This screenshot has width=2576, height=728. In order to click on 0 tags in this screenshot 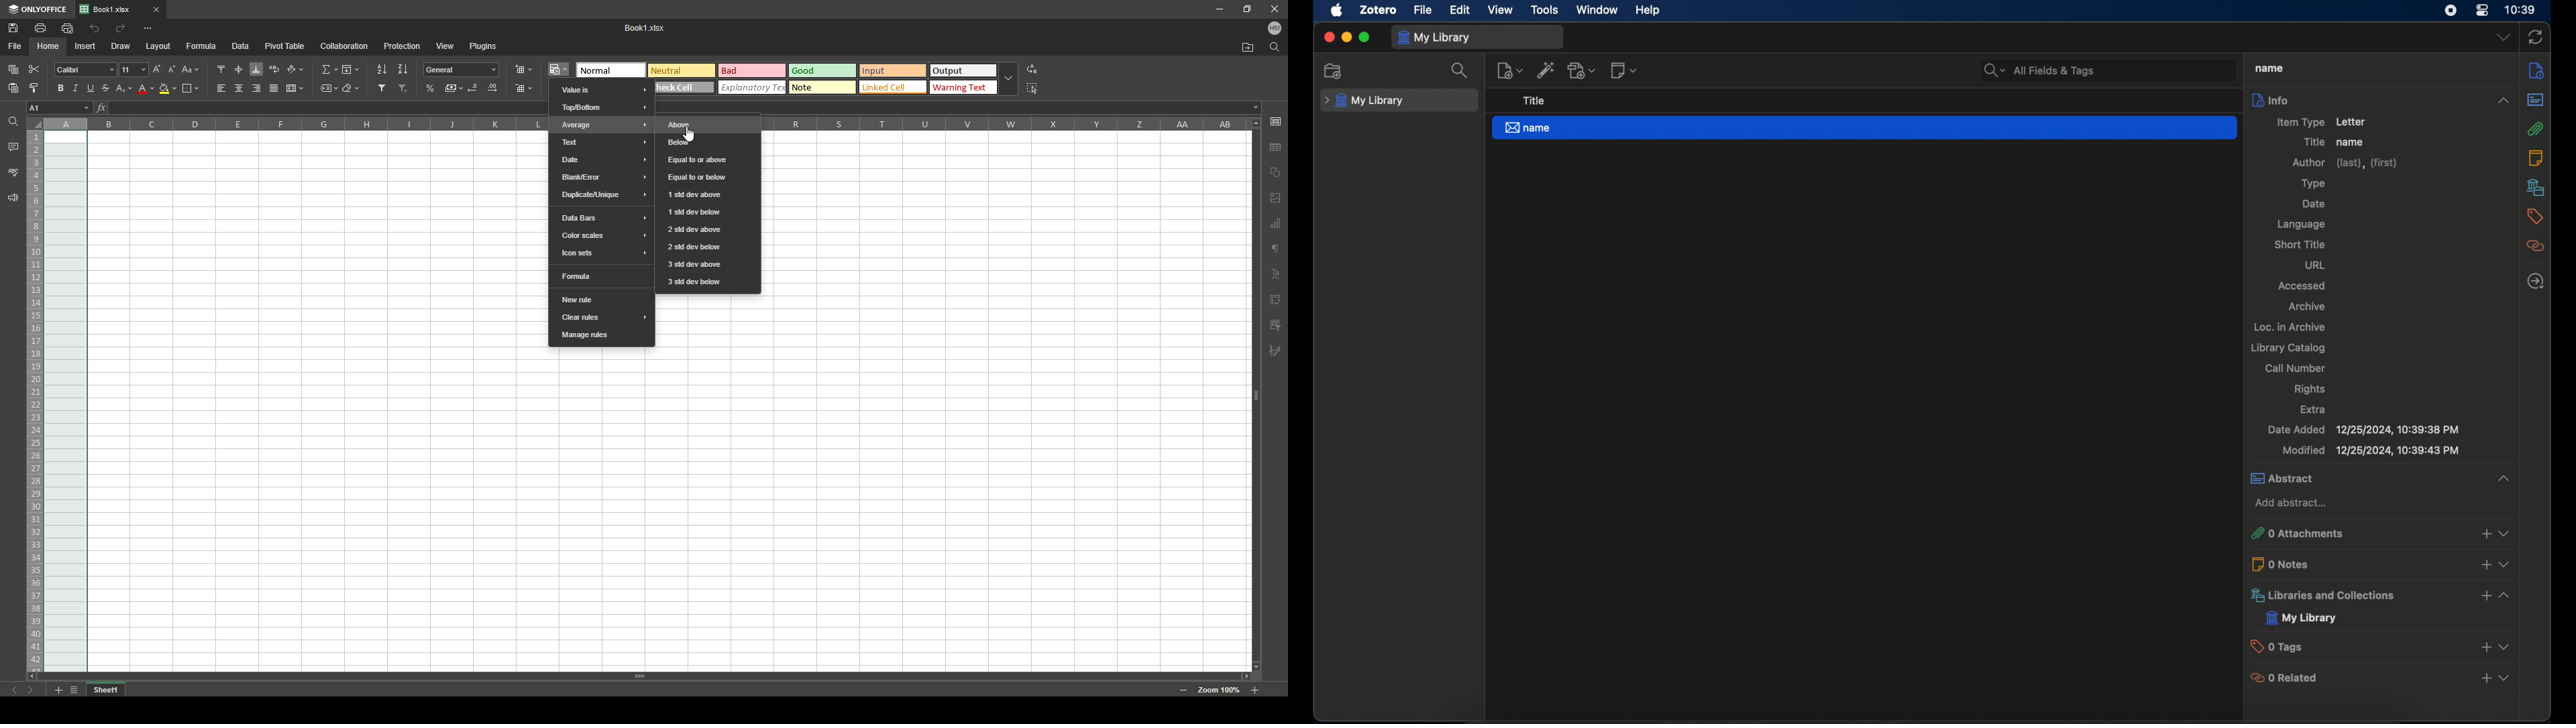, I will do `click(2281, 646)`.